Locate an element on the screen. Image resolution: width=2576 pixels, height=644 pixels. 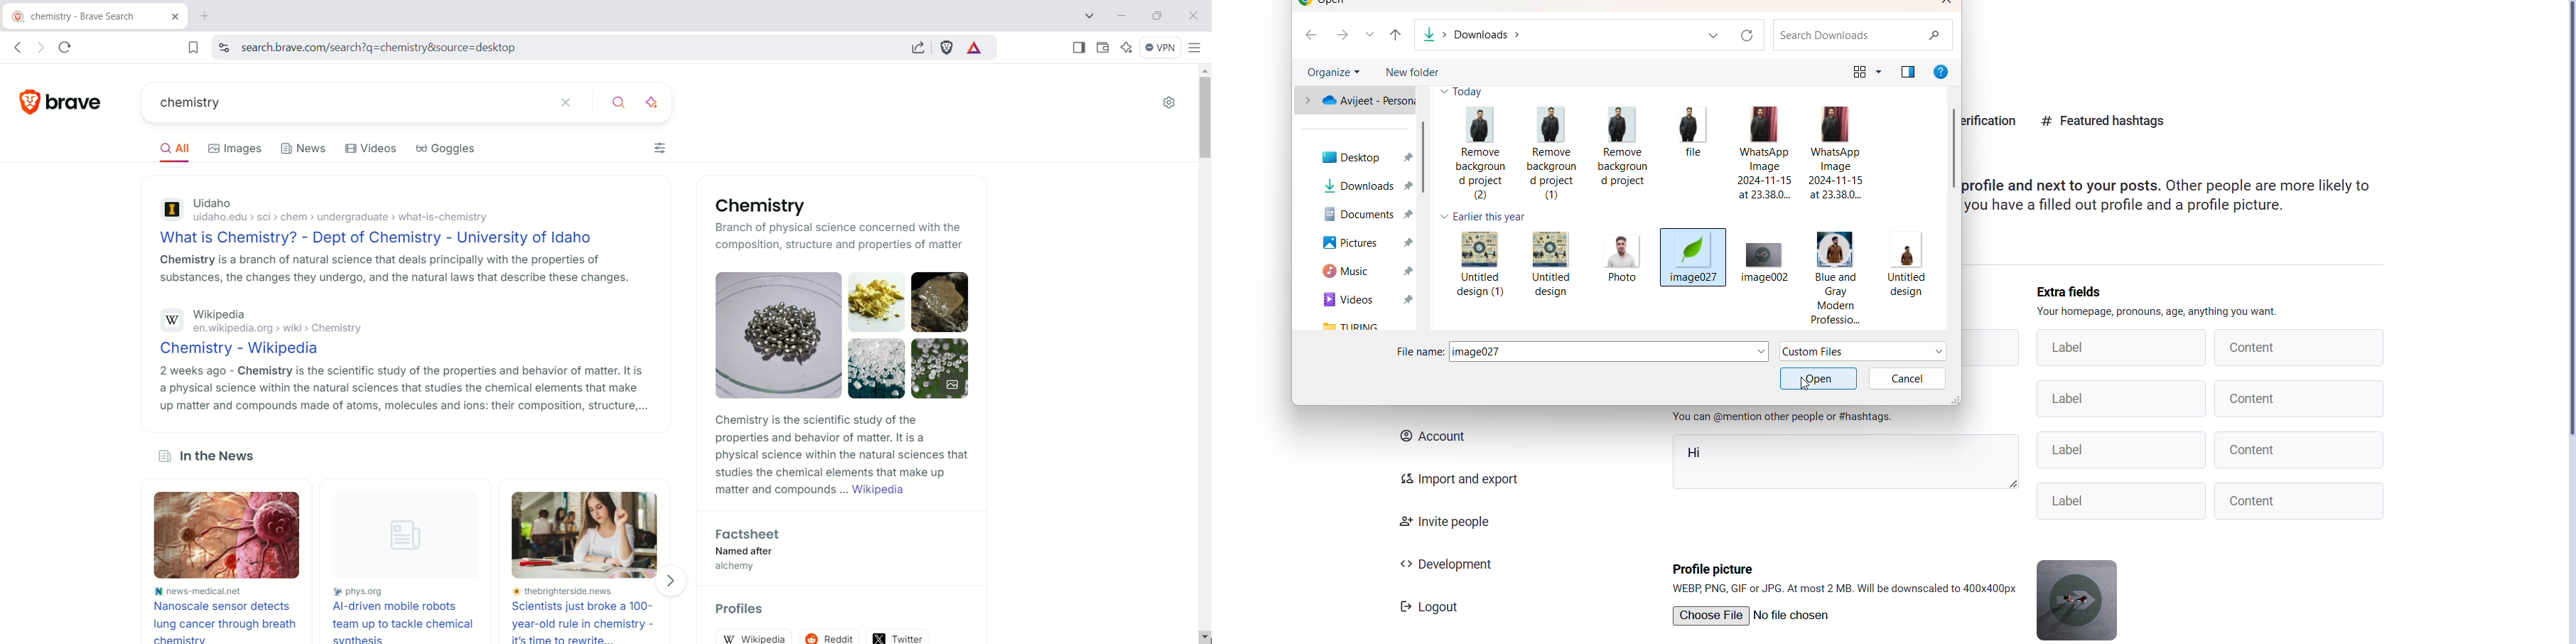
file is located at coordinates (1693, 150).